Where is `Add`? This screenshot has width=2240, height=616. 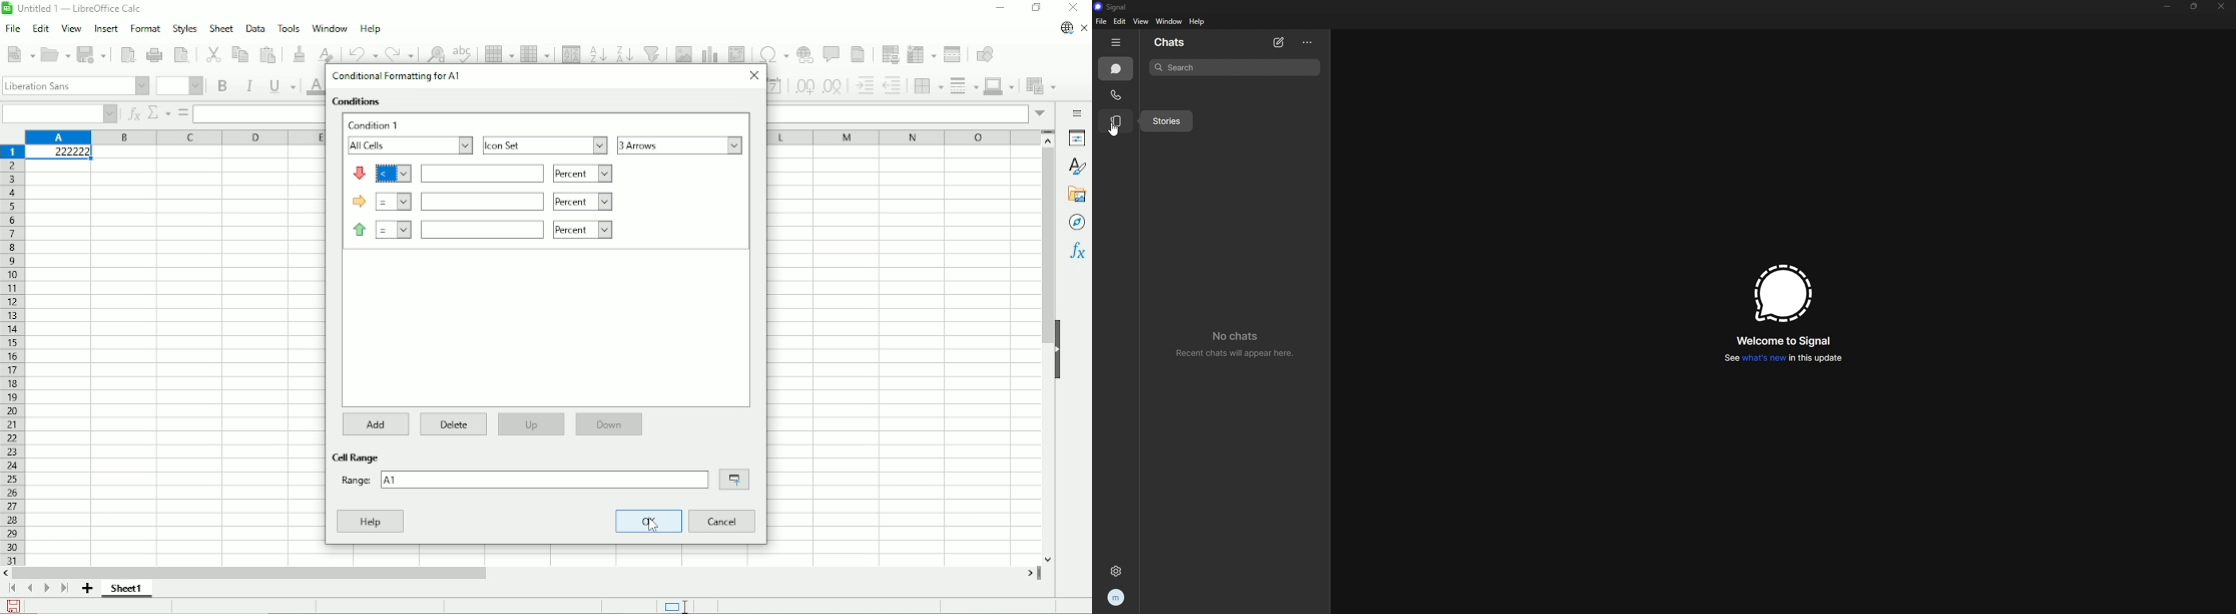
Add is located at coordinates (378, 424).